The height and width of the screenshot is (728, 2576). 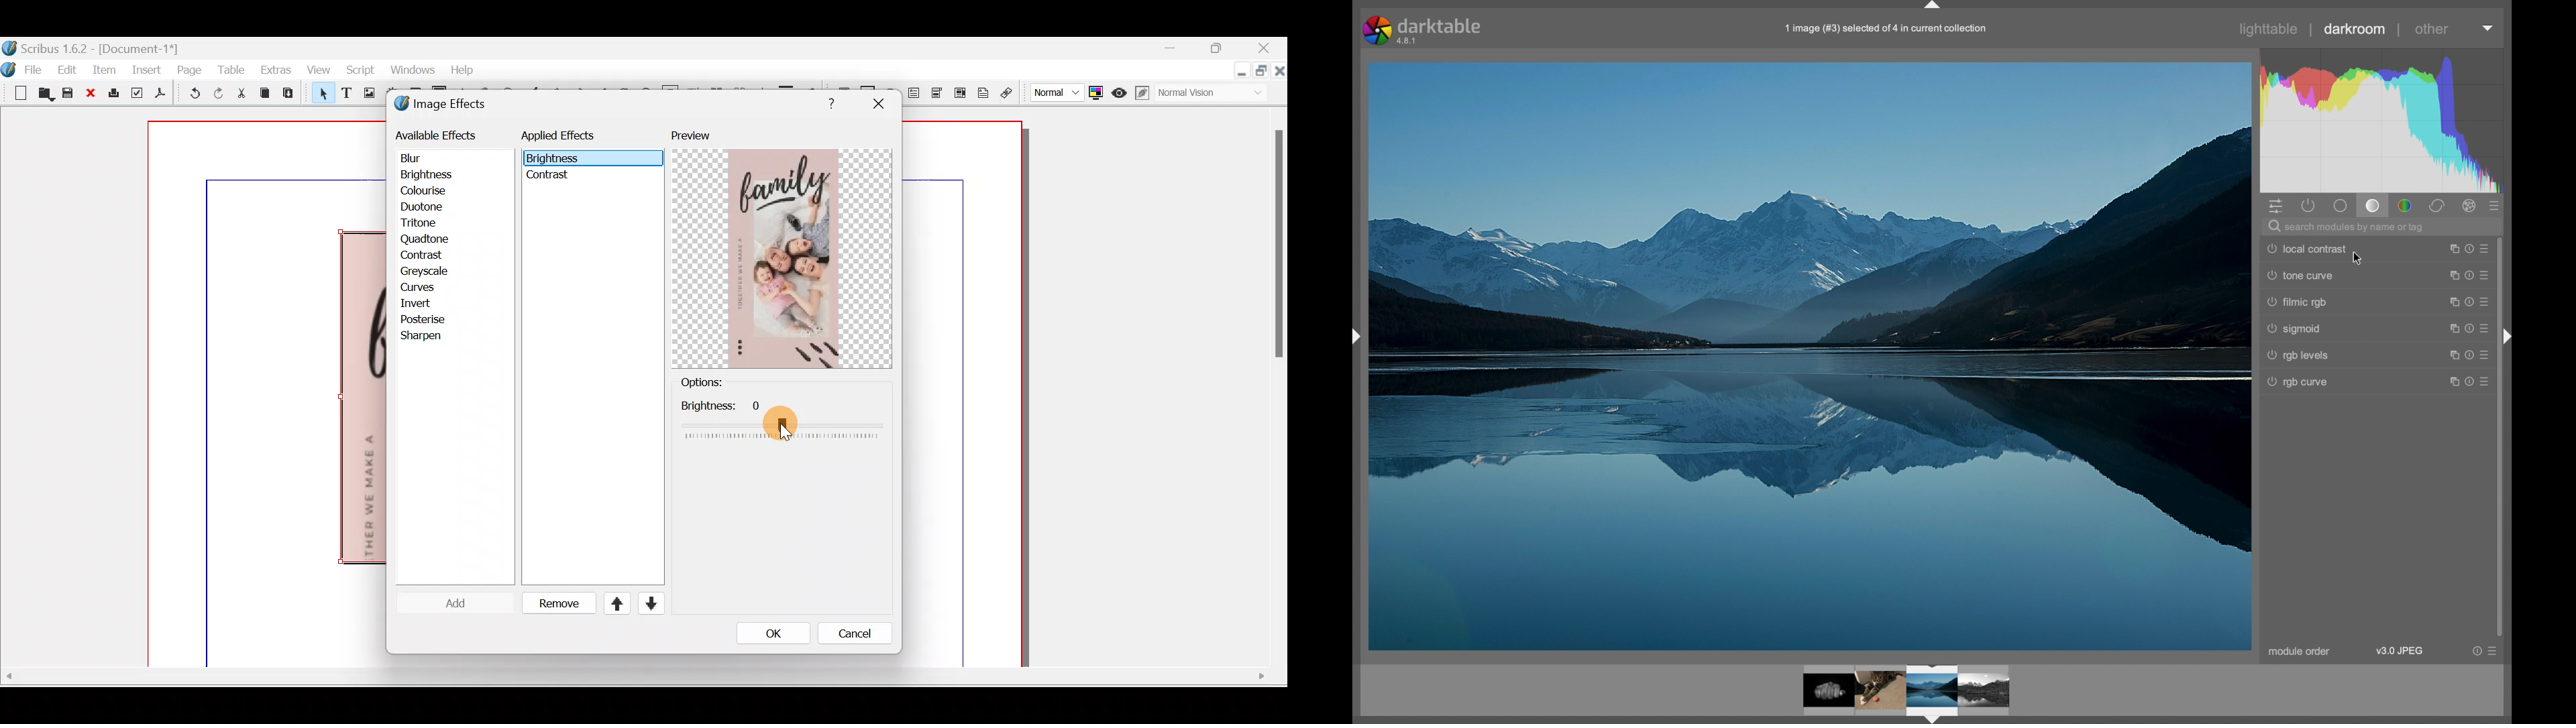 I want to click on Move down, so click(x=649, y=603).